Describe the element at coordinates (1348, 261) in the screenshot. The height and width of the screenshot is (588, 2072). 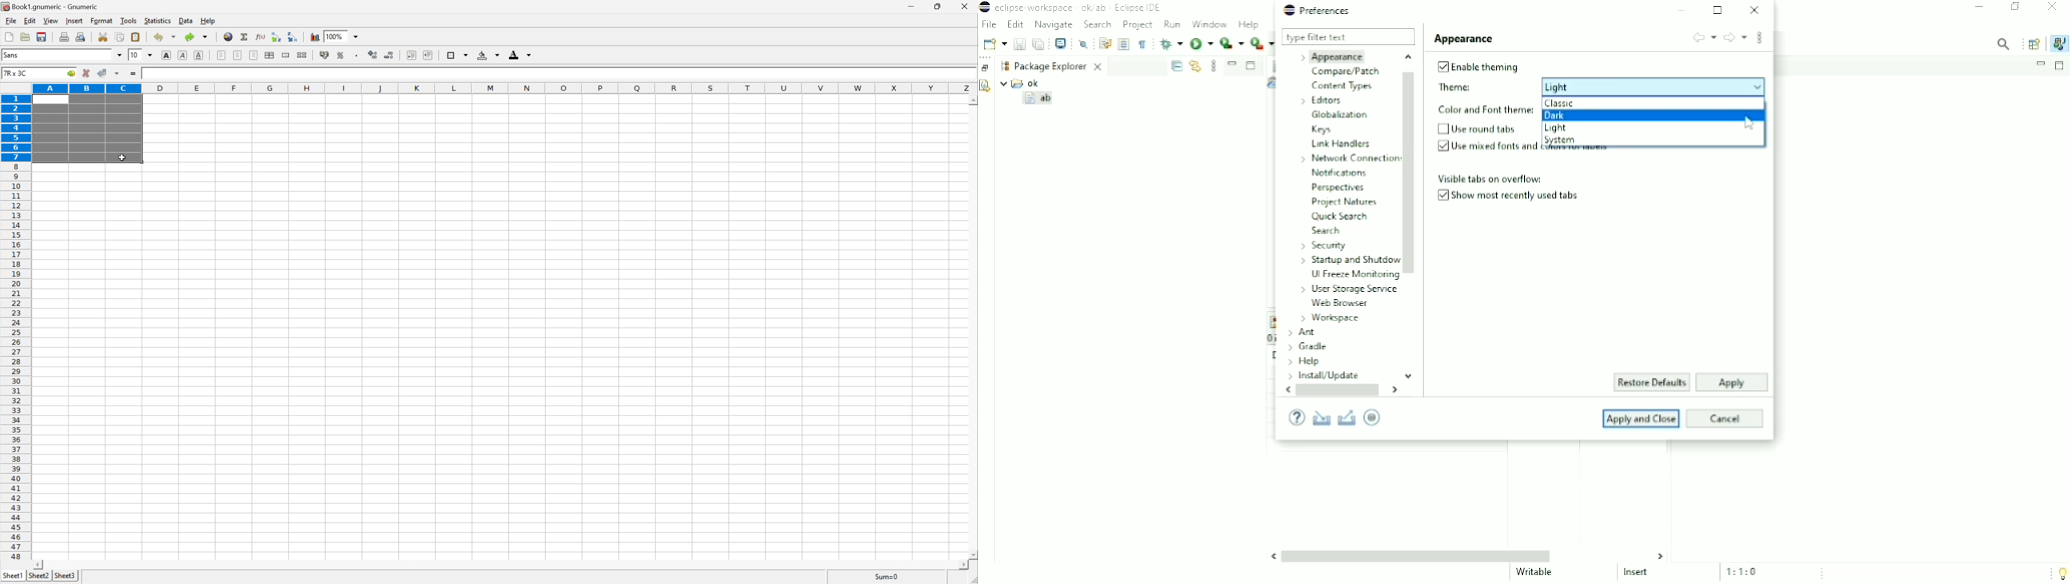
I see `Startup and Shutdown` at that location.